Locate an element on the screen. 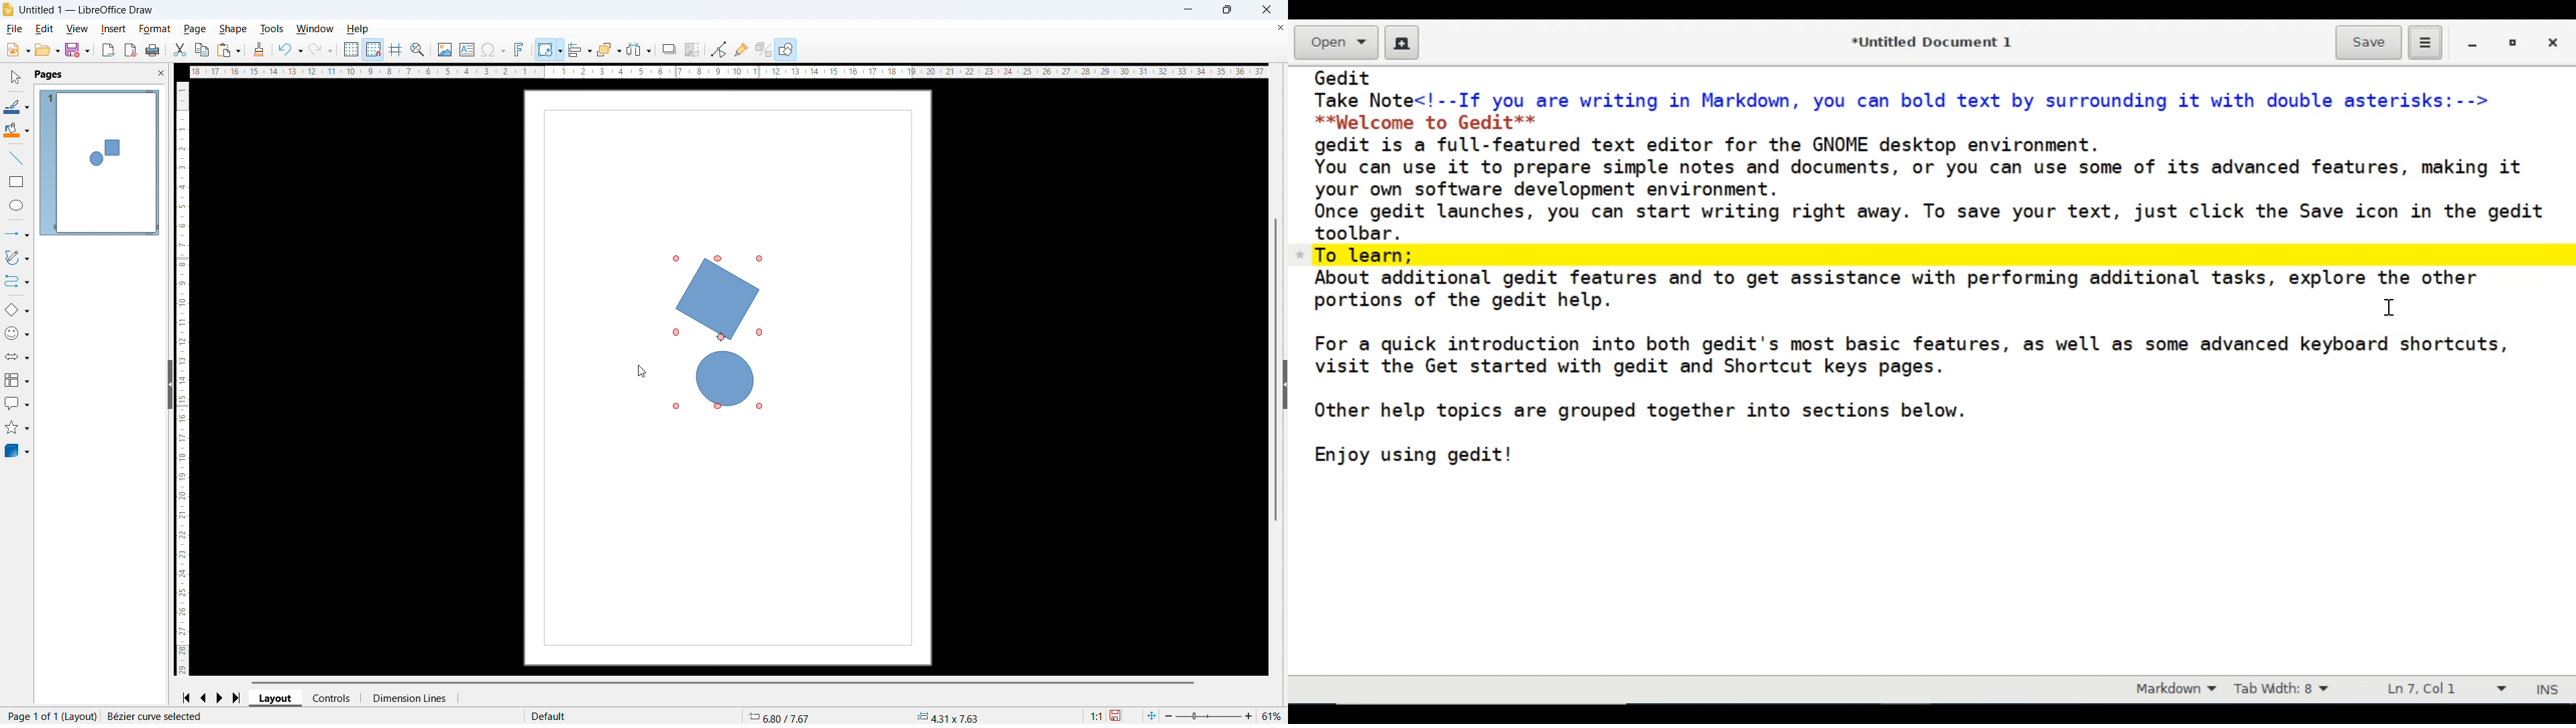  Vertical scroll bar  is located at coordinates (1276, 280).